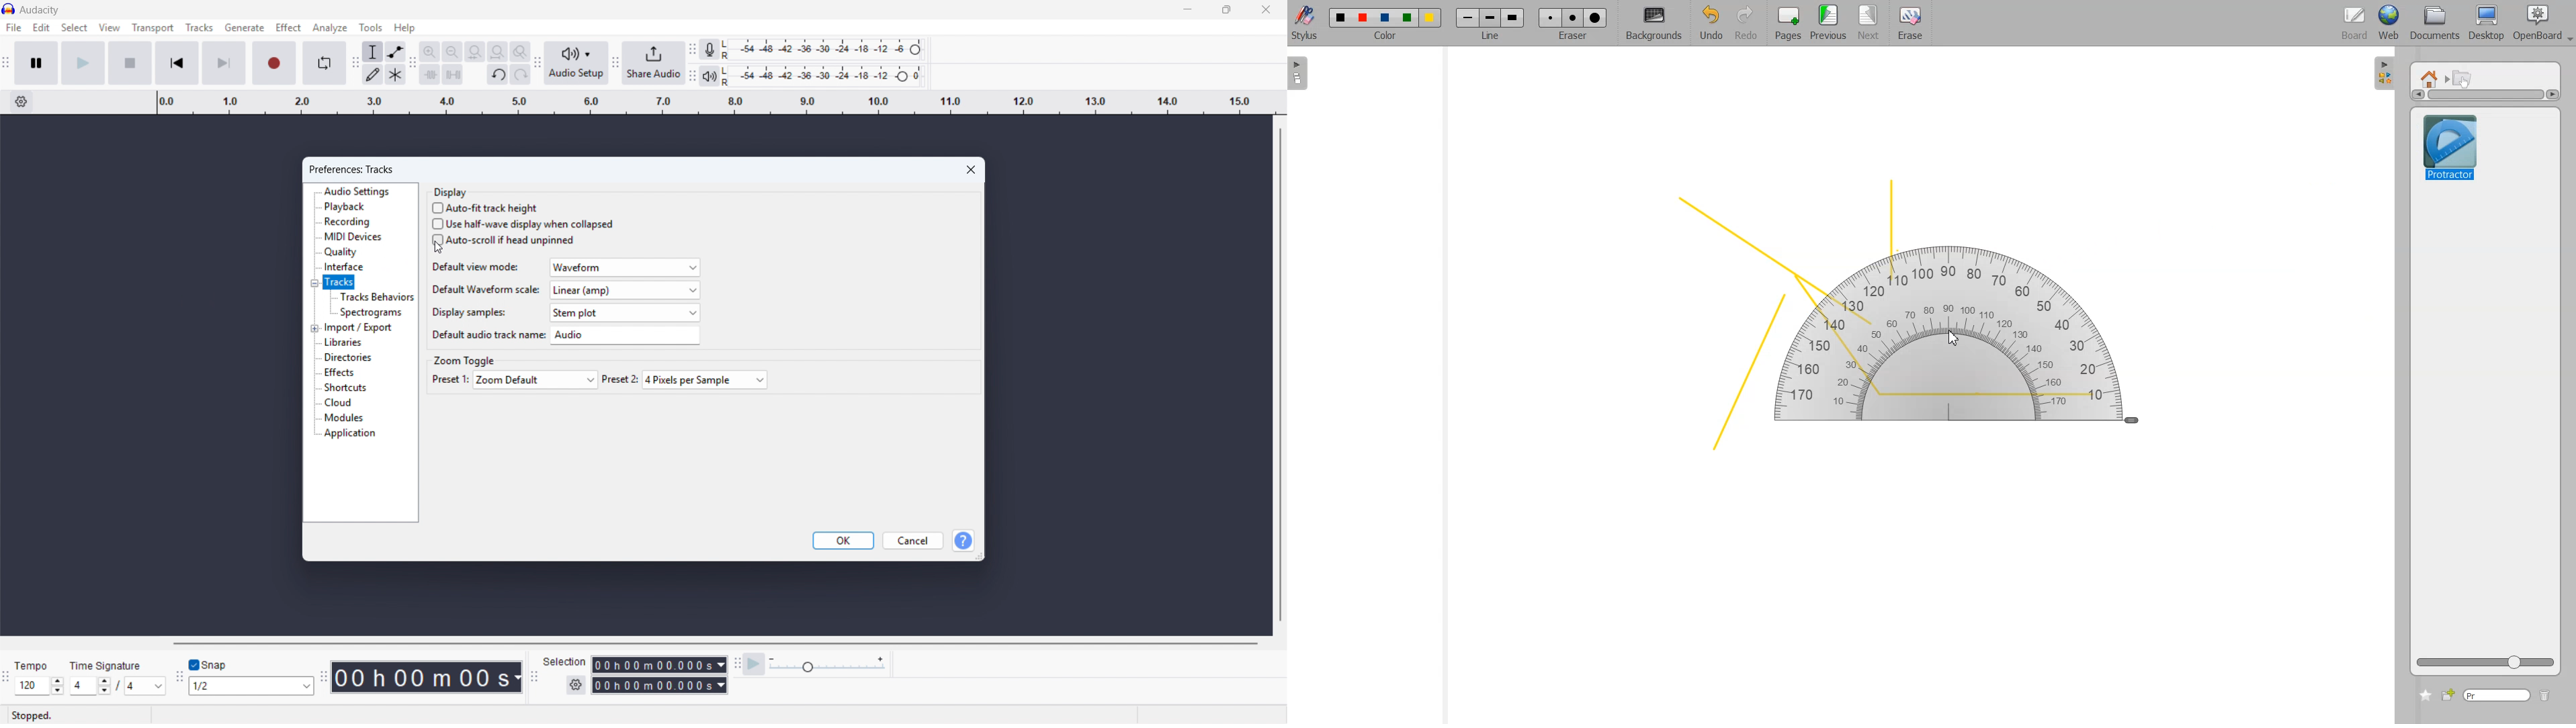 The height and width of the screenshot is (728, 2576). What do you see at coordinates (244, 27) in the screenshot?
I see `generate` at bounding box center [244, 27].